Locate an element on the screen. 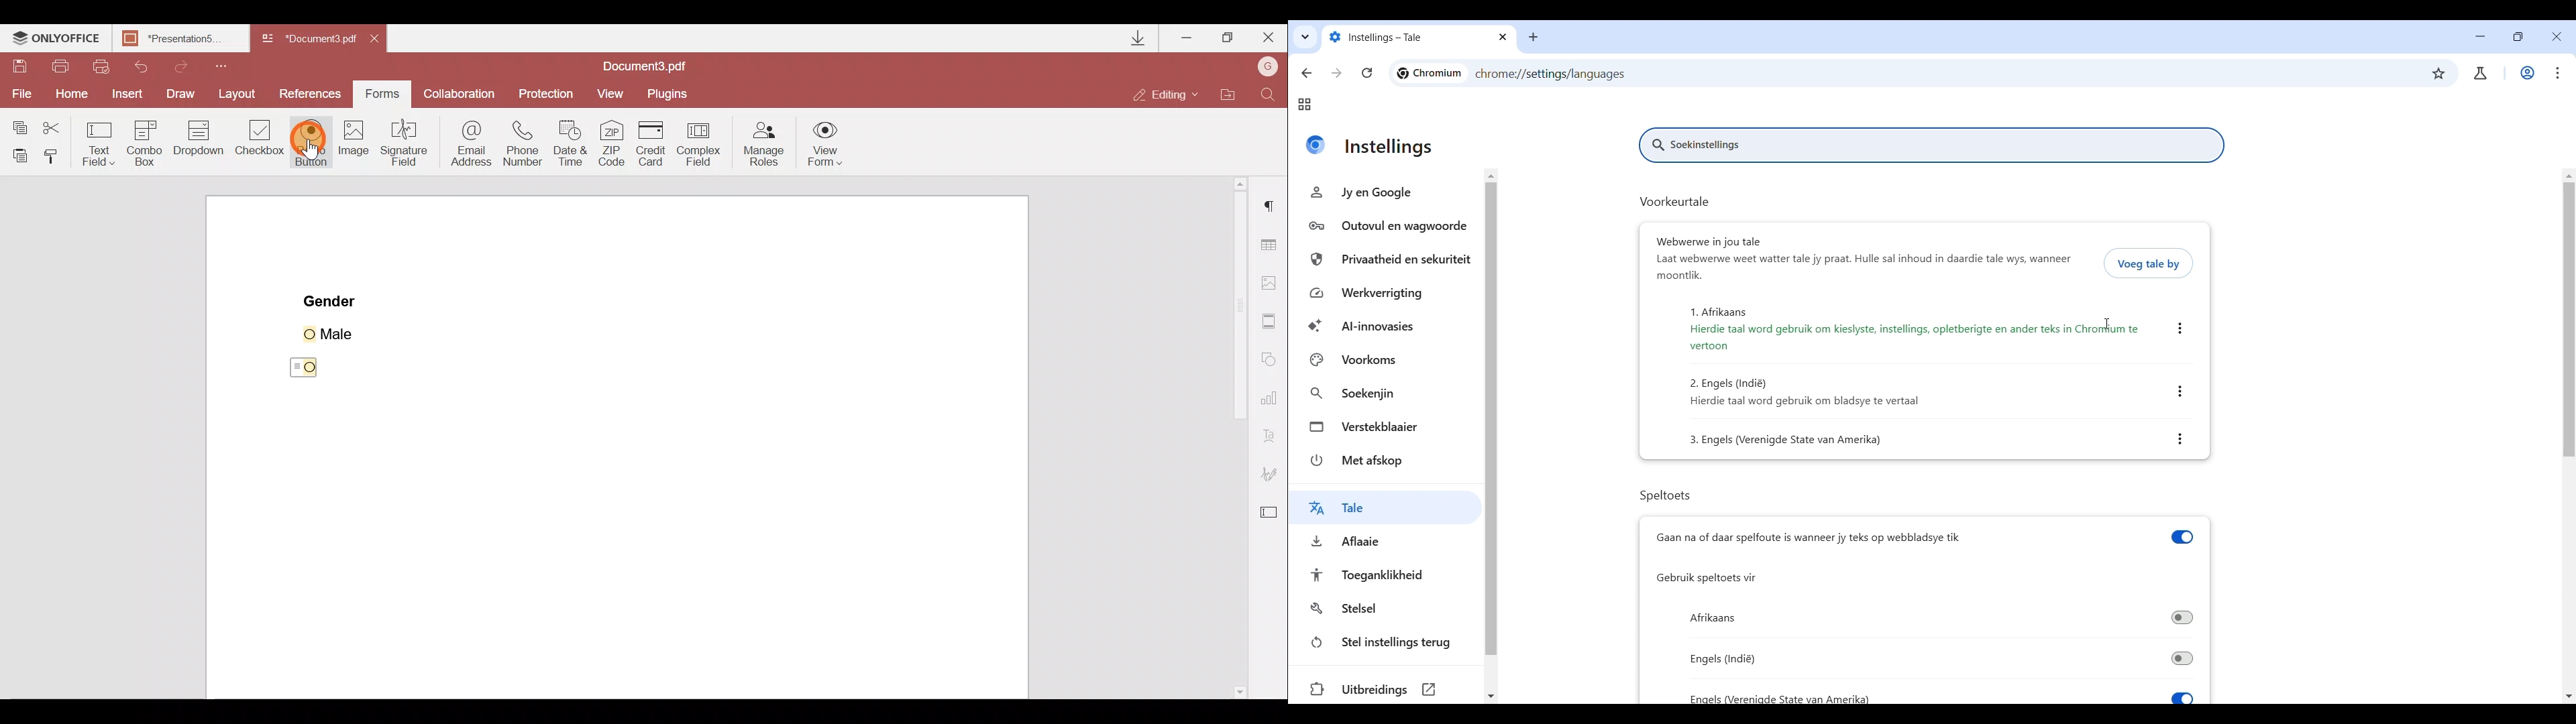 This screenshot has width=2576, height=728. Laat webwerwe weet water tale jy praat. Hulle sal inhoud in daardie tale wys, wanneer
moontlik. is located at coordinates (1866, 268).